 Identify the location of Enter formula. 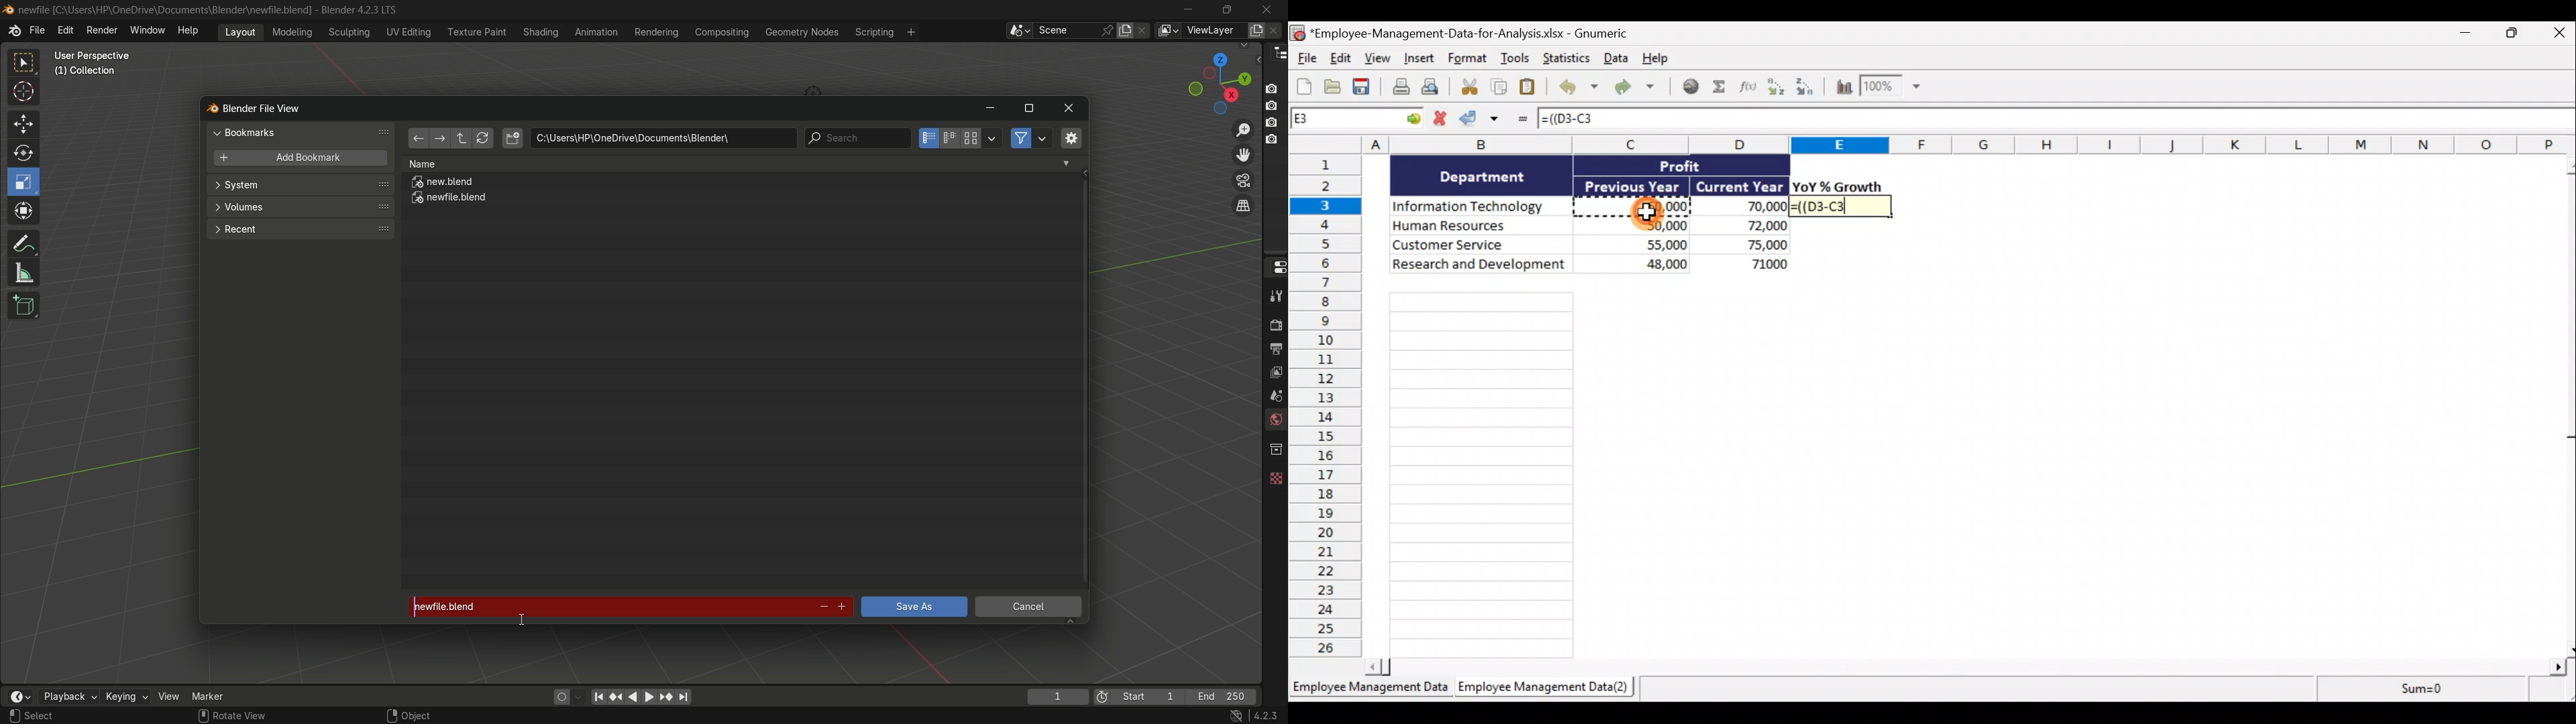
(1521, 121).